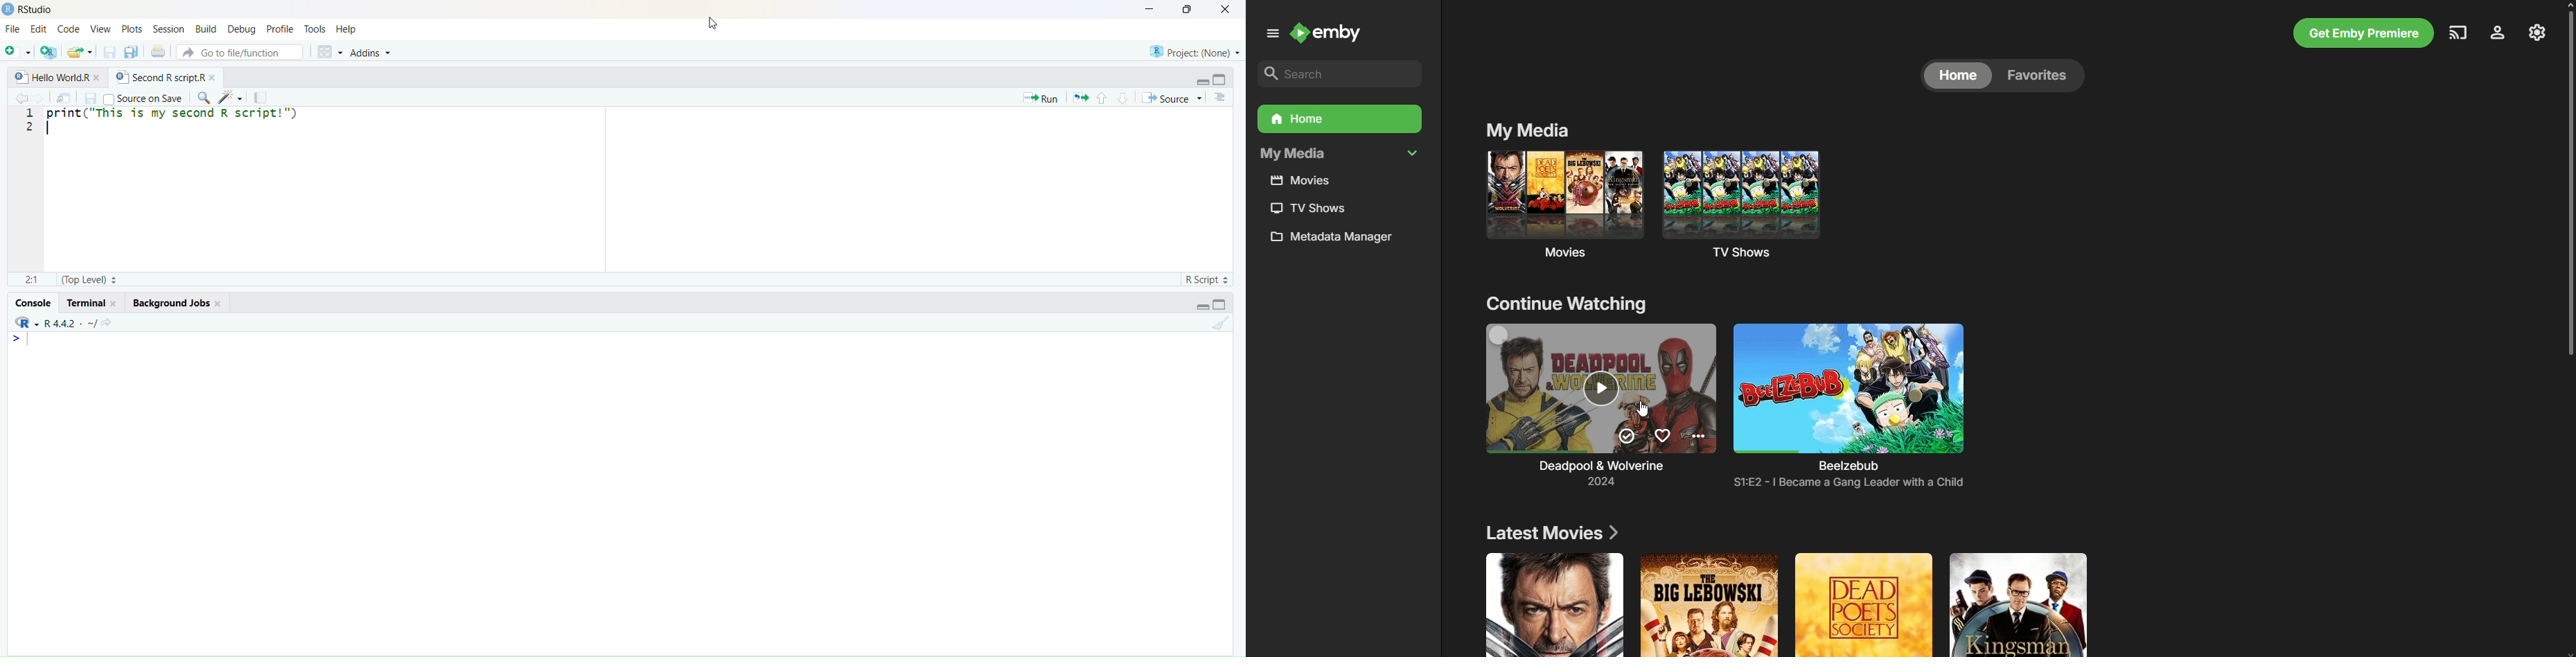 The height and width of the screenshot is (672, 2576). I want to click on Source on Save, so click(143, 98).